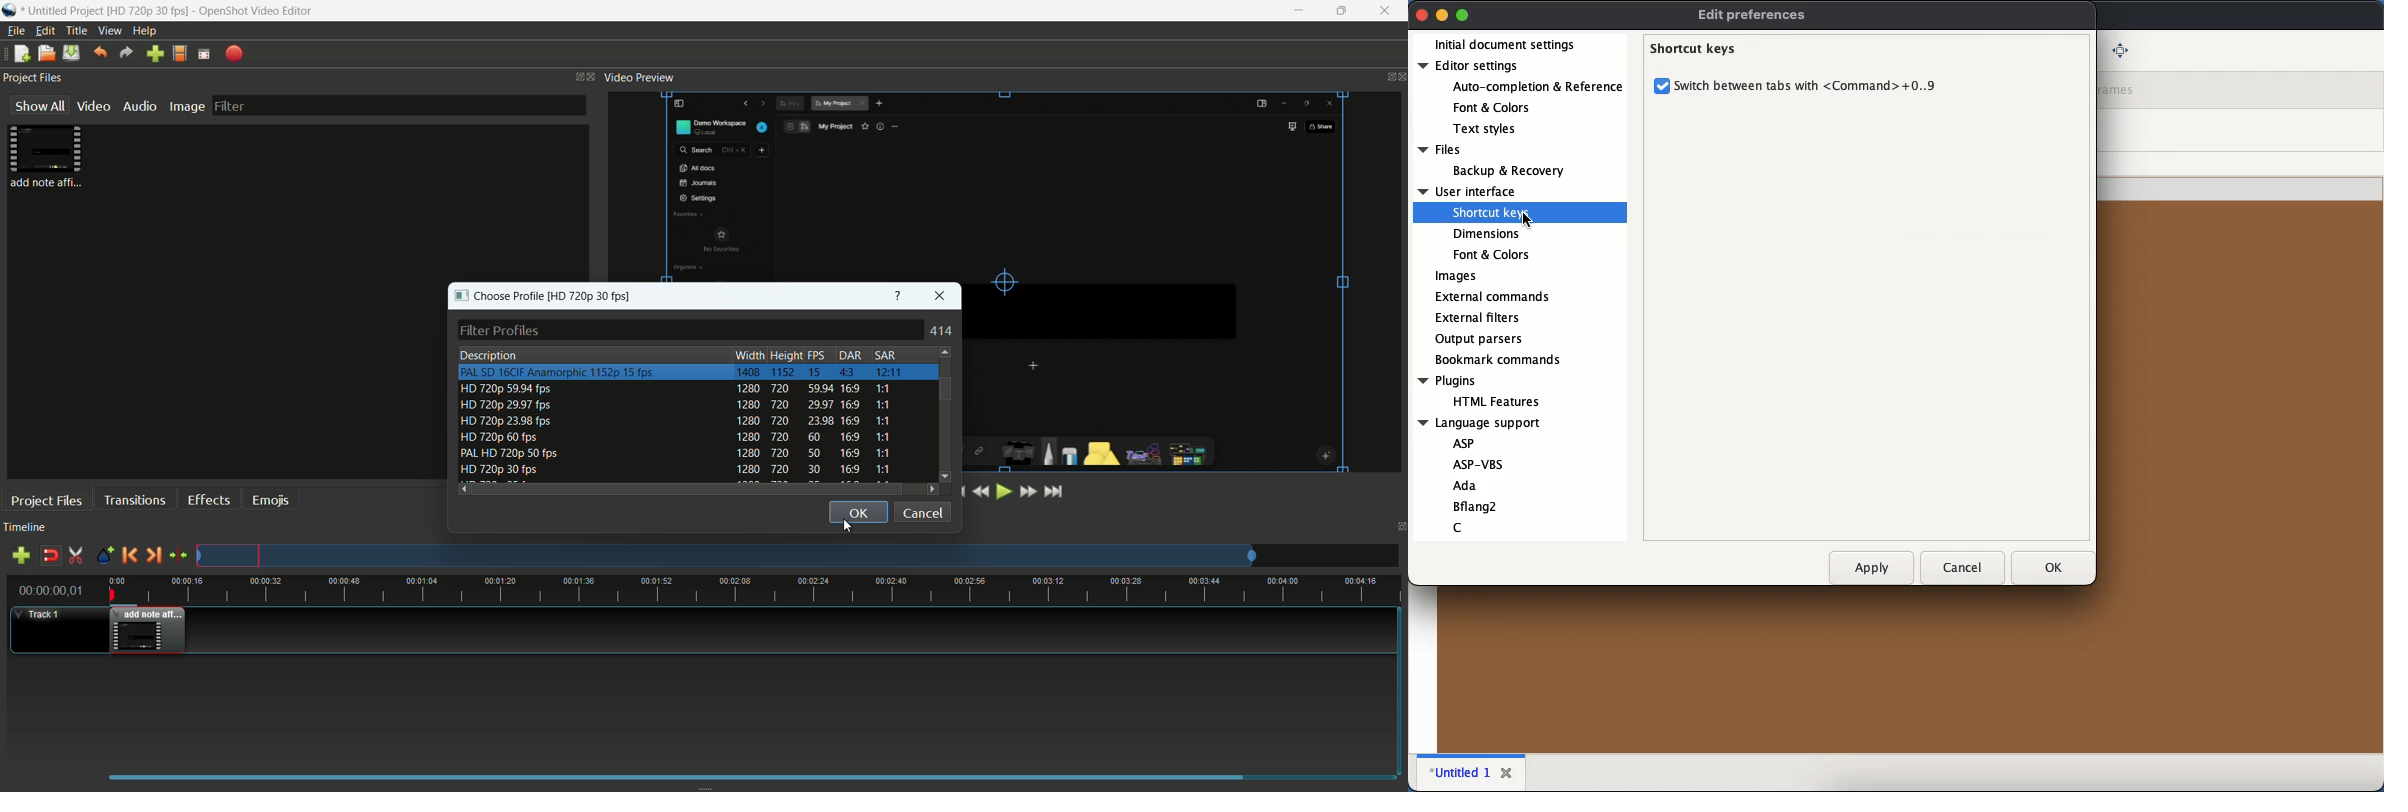 Image resolution: width=2408 pixels, height=812 pixels. I want to click on project name, so click(109, 12).